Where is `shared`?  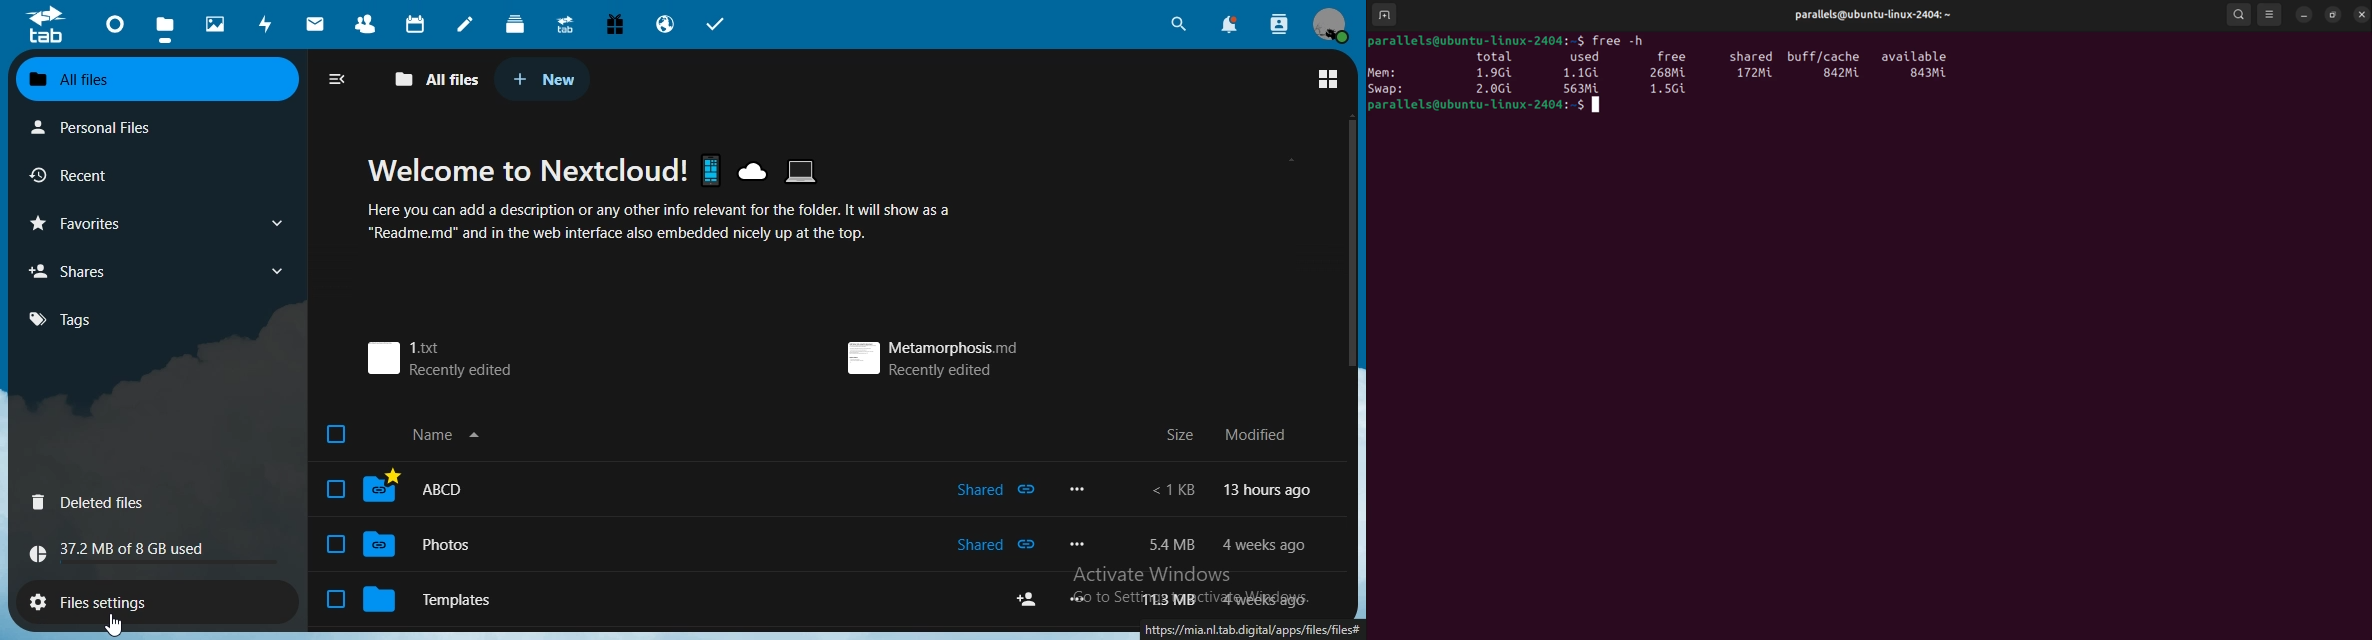
shared is located at coordinates (996, 545).